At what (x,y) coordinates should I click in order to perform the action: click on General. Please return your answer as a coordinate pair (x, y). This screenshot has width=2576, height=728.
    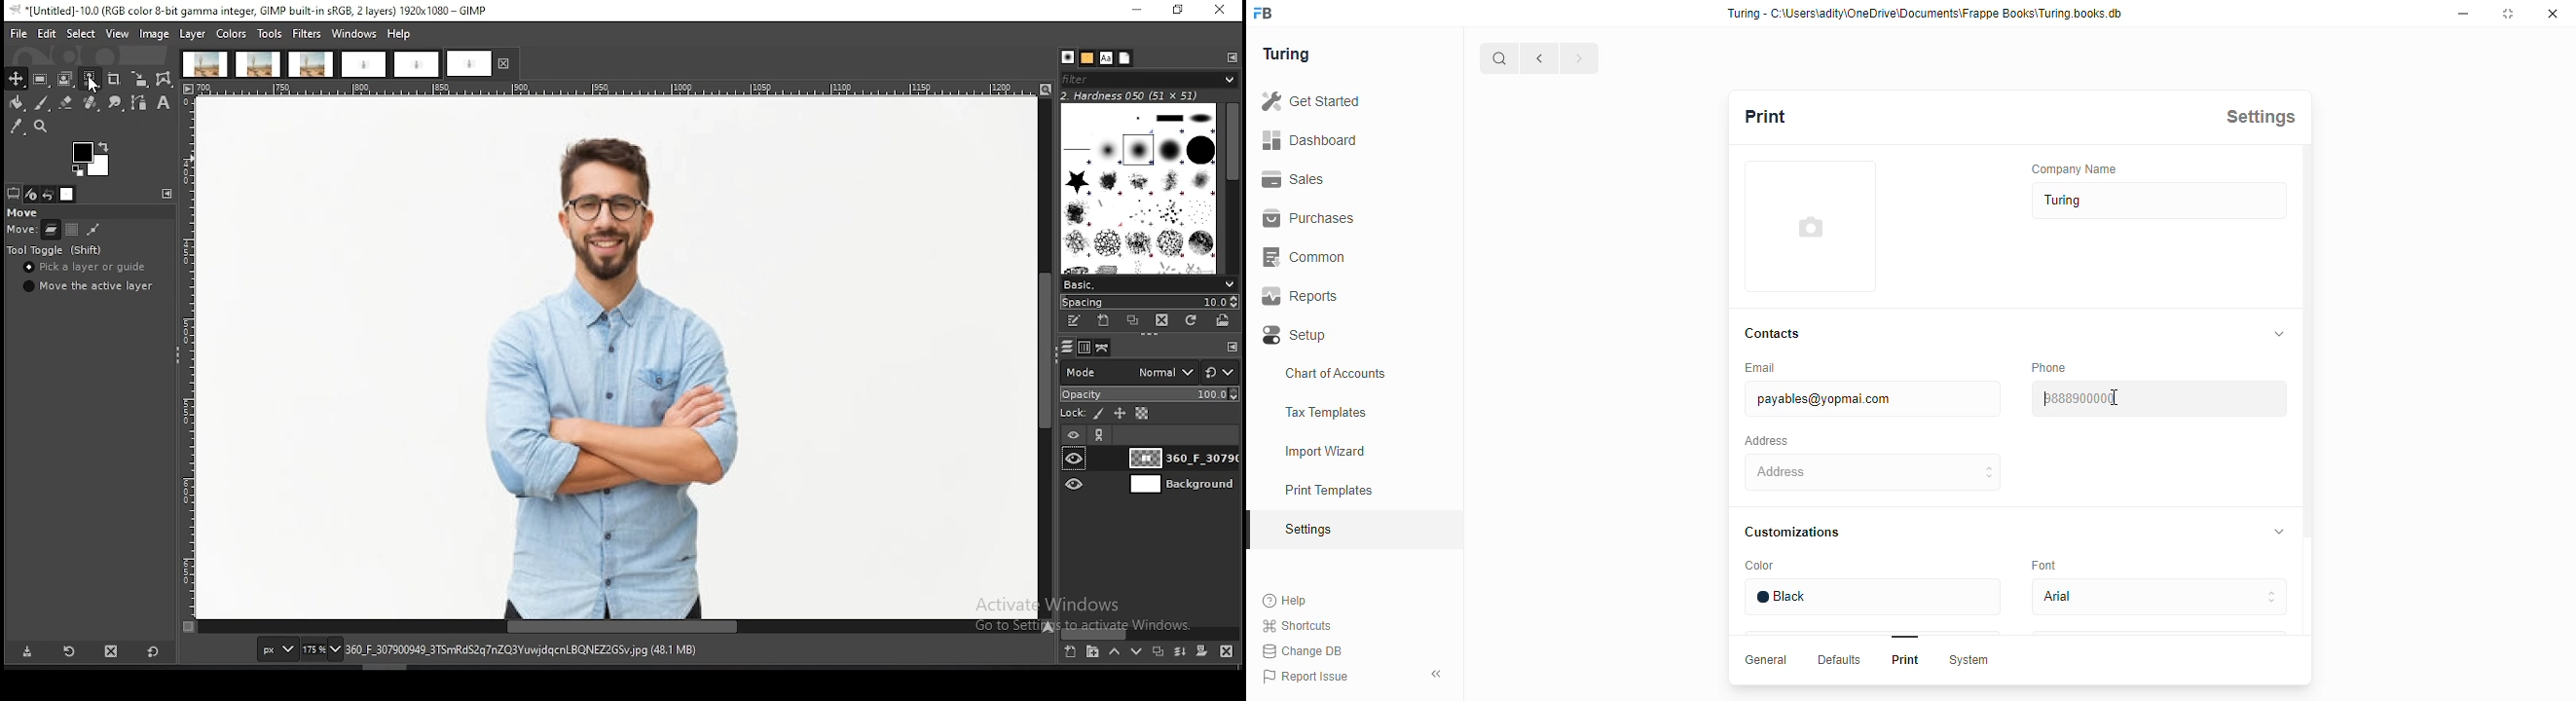
    Looking at the image, I should click on (1762, 658).